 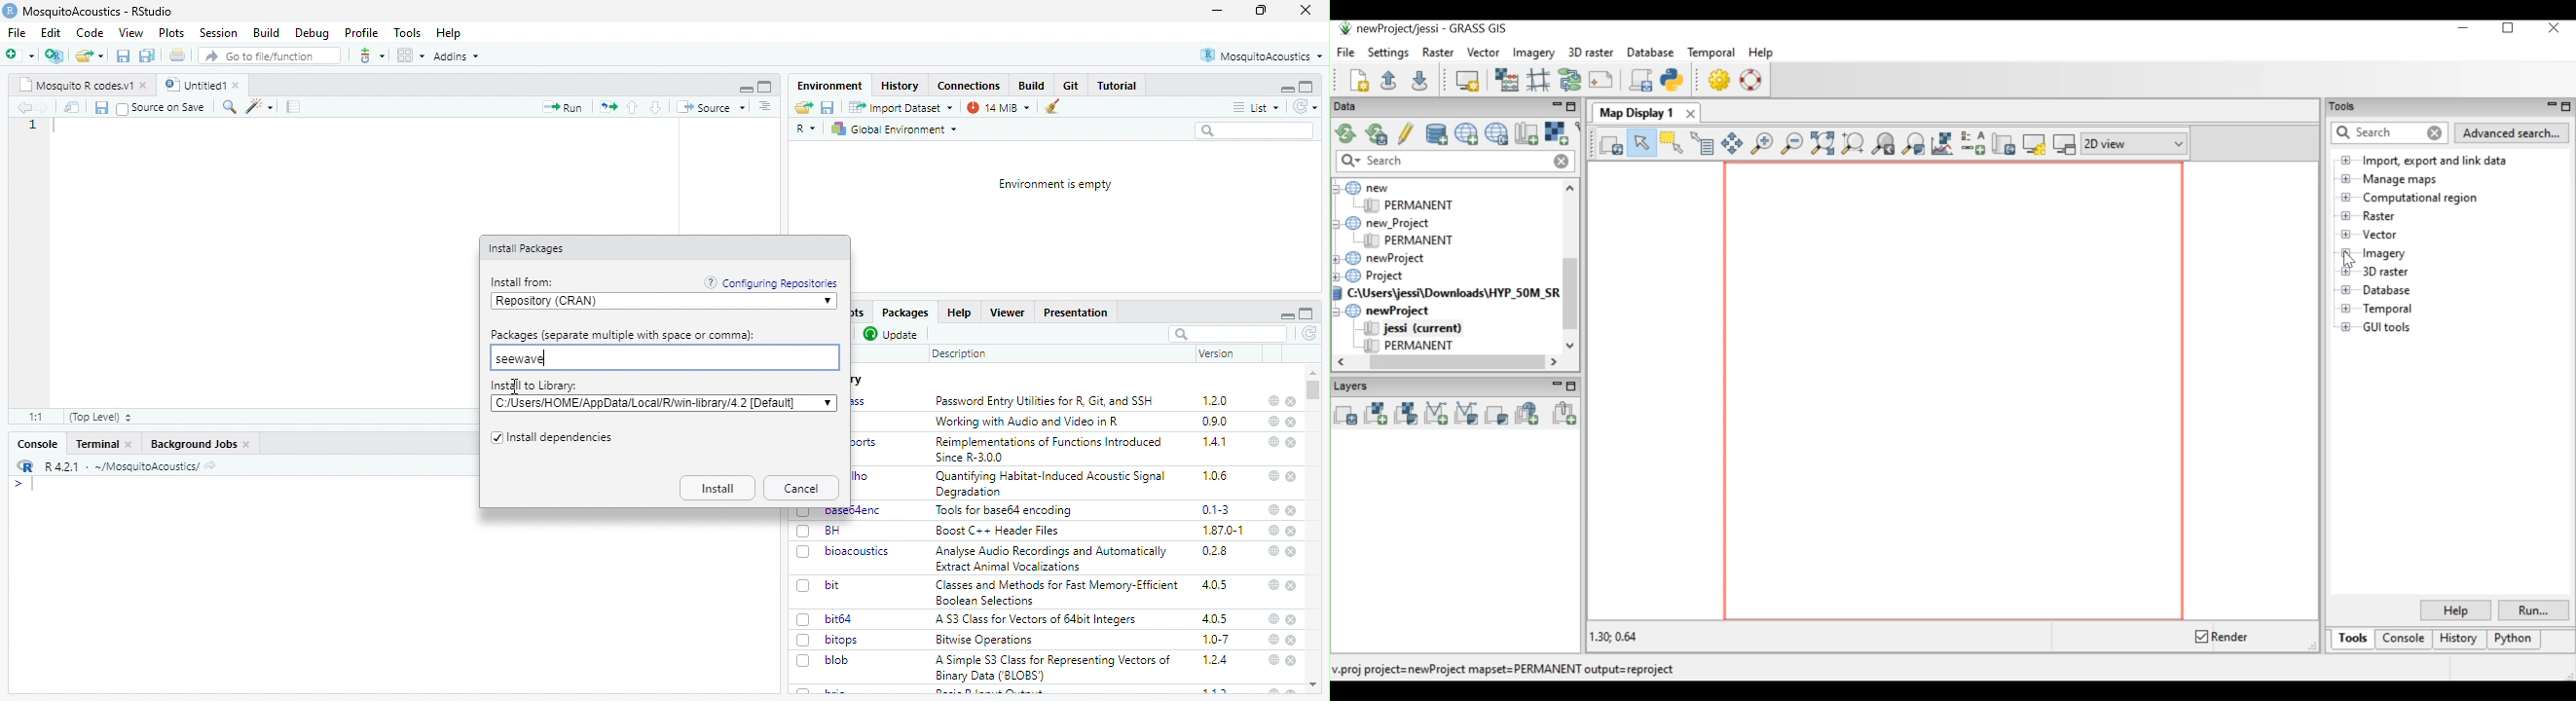 I want to click on 1870-1, so click(x=1224, y=531).